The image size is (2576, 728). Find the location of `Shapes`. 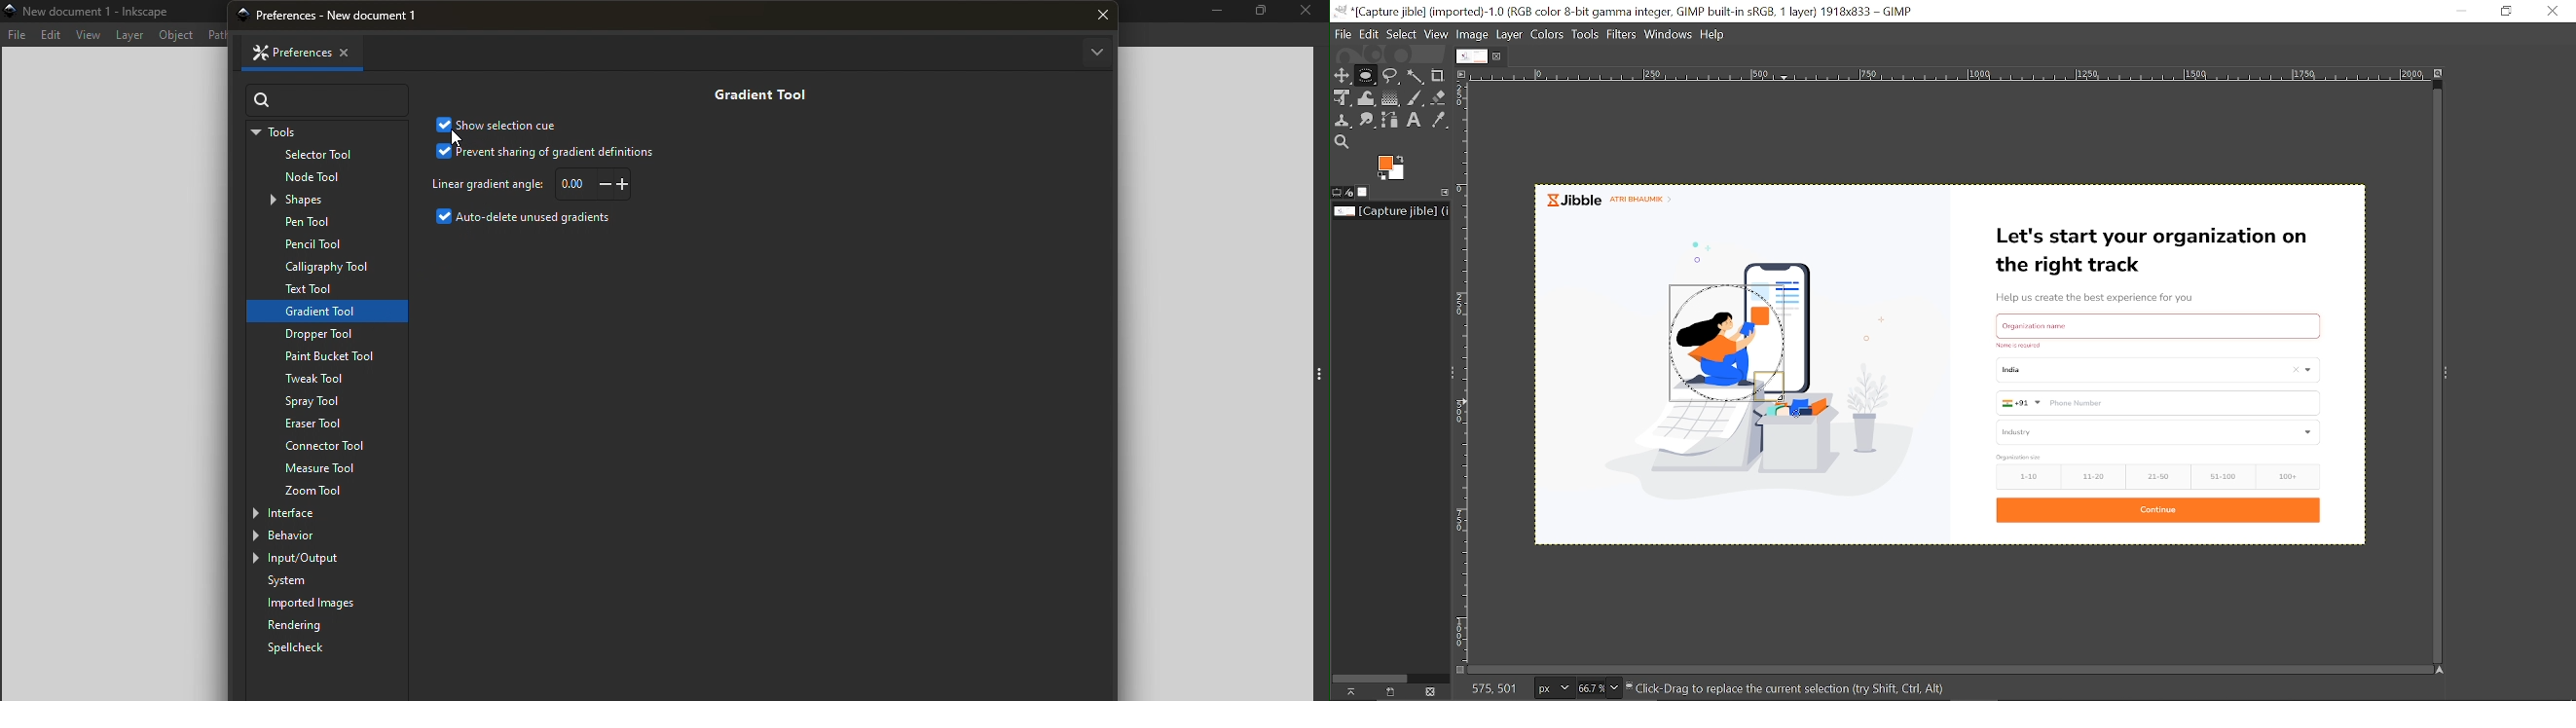

Shapes is located at coordinates (332, 201).